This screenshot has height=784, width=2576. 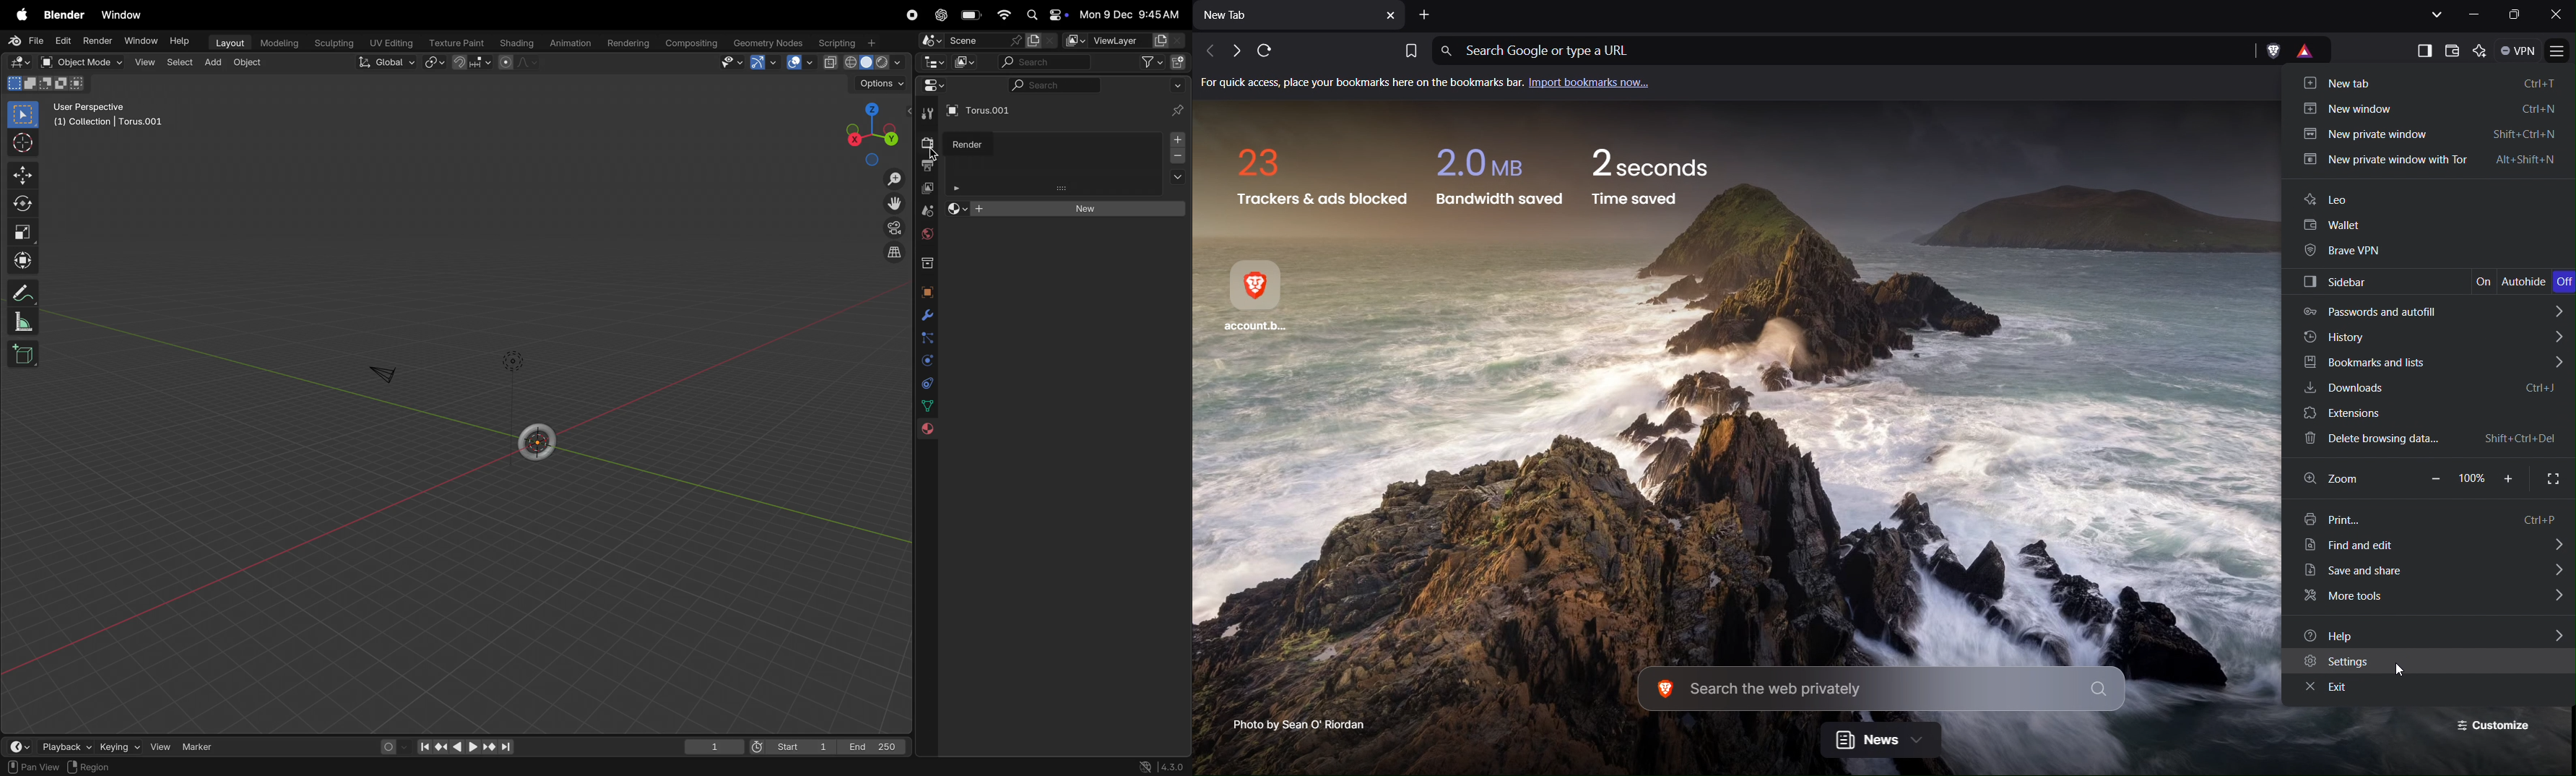 What do you see at coordinates (23, 231) in the screenshot?
I see `scale` at bounding box center [23, 231].